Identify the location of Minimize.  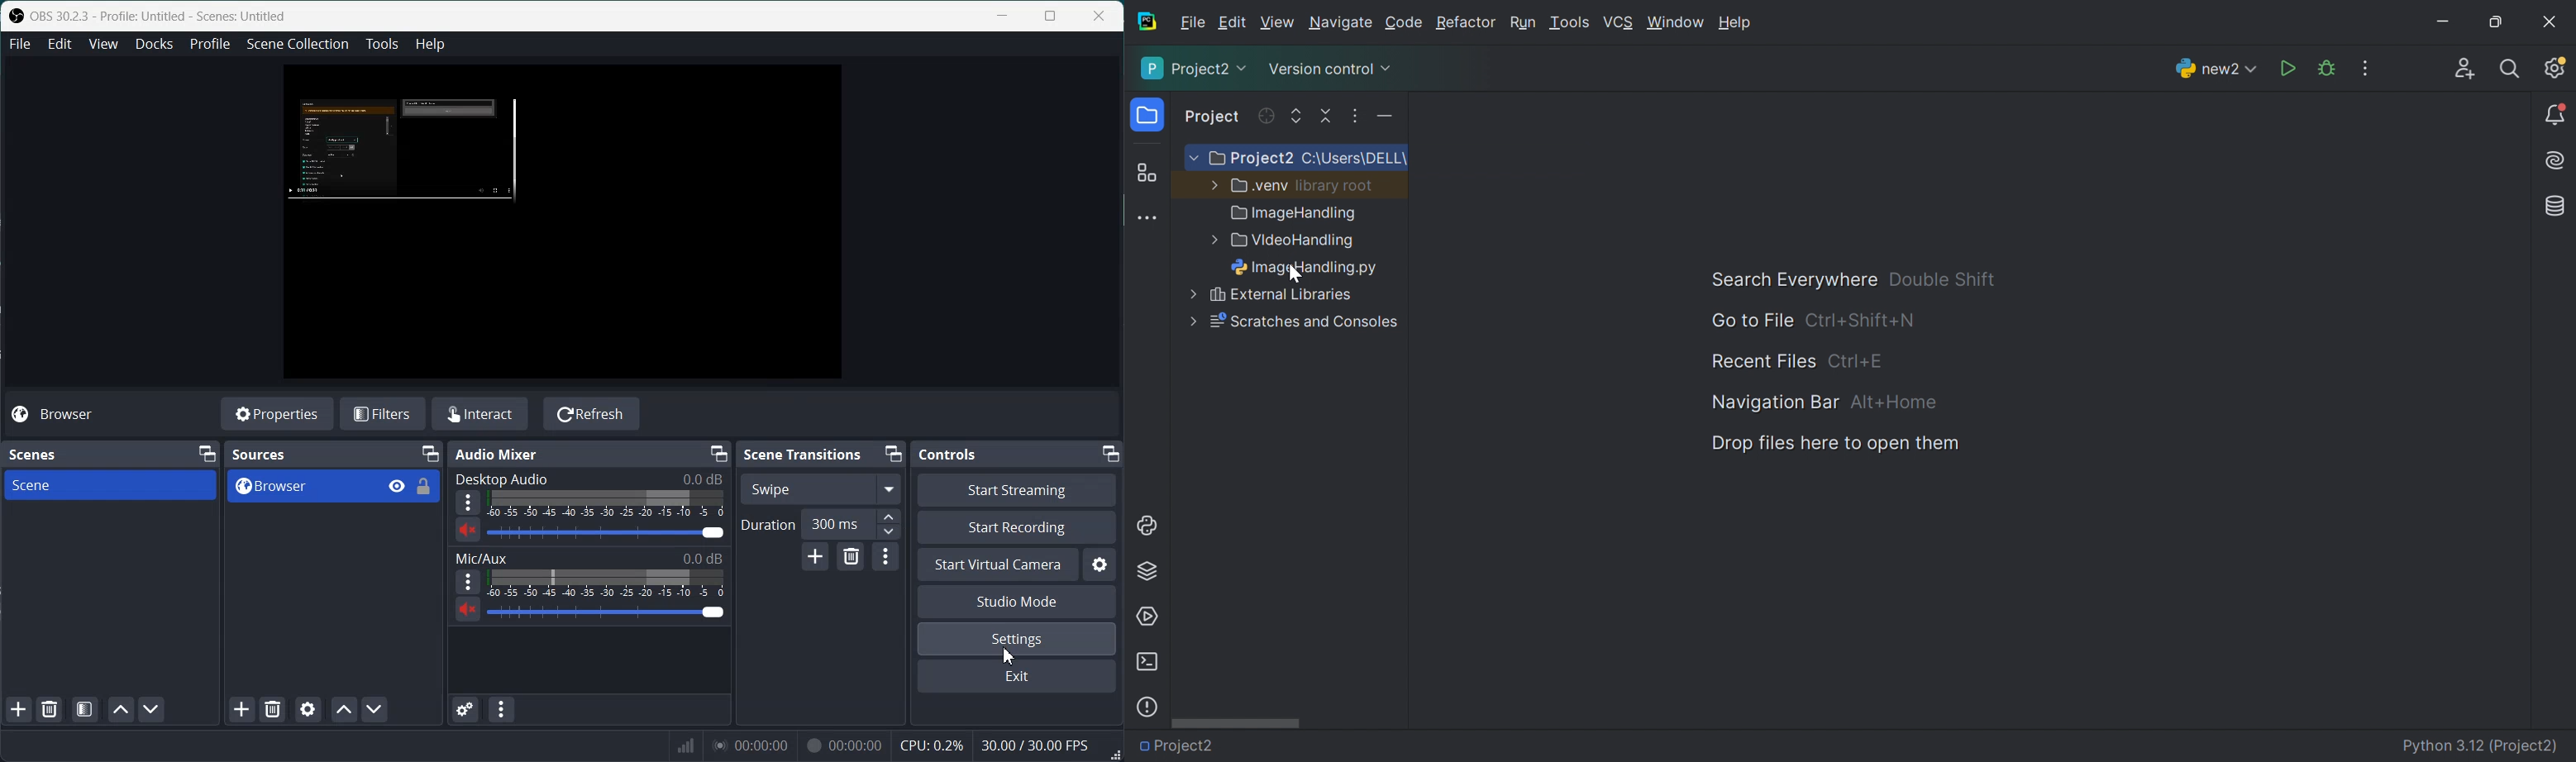
(1112, 453).